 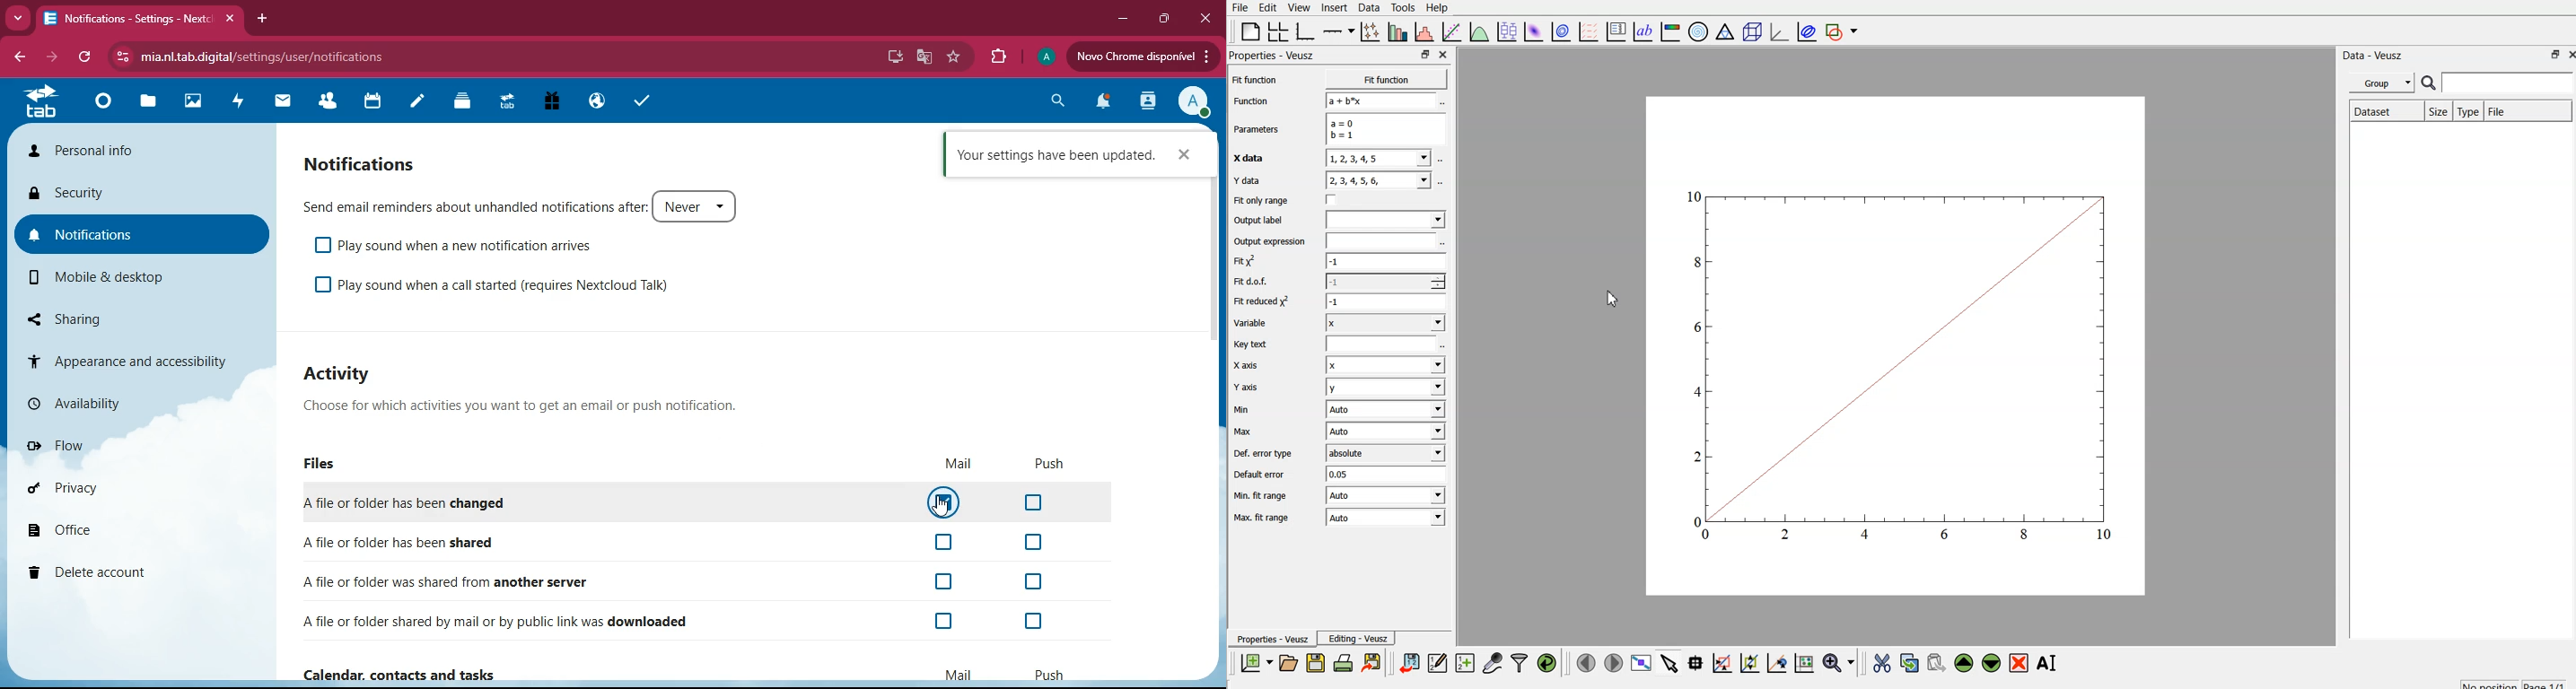 What do you see at coordinates (325, 466) in the screenshot?
I see `files` at bounding box center [325, 466].